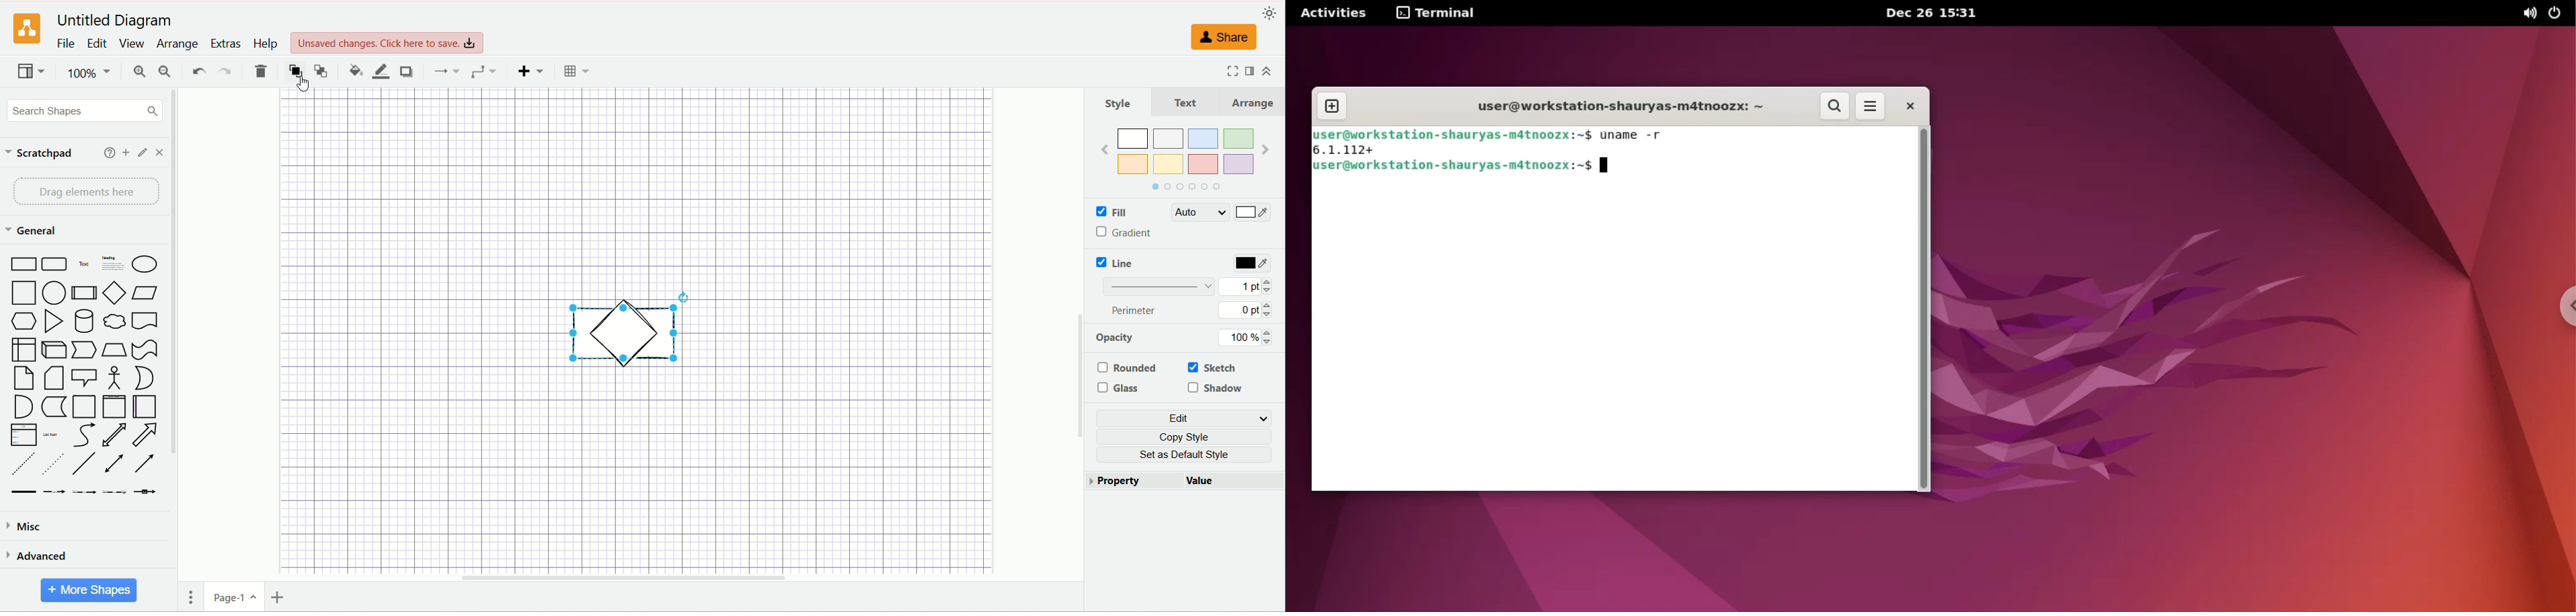  I want to click on Rectantangle, so click(23, 264).